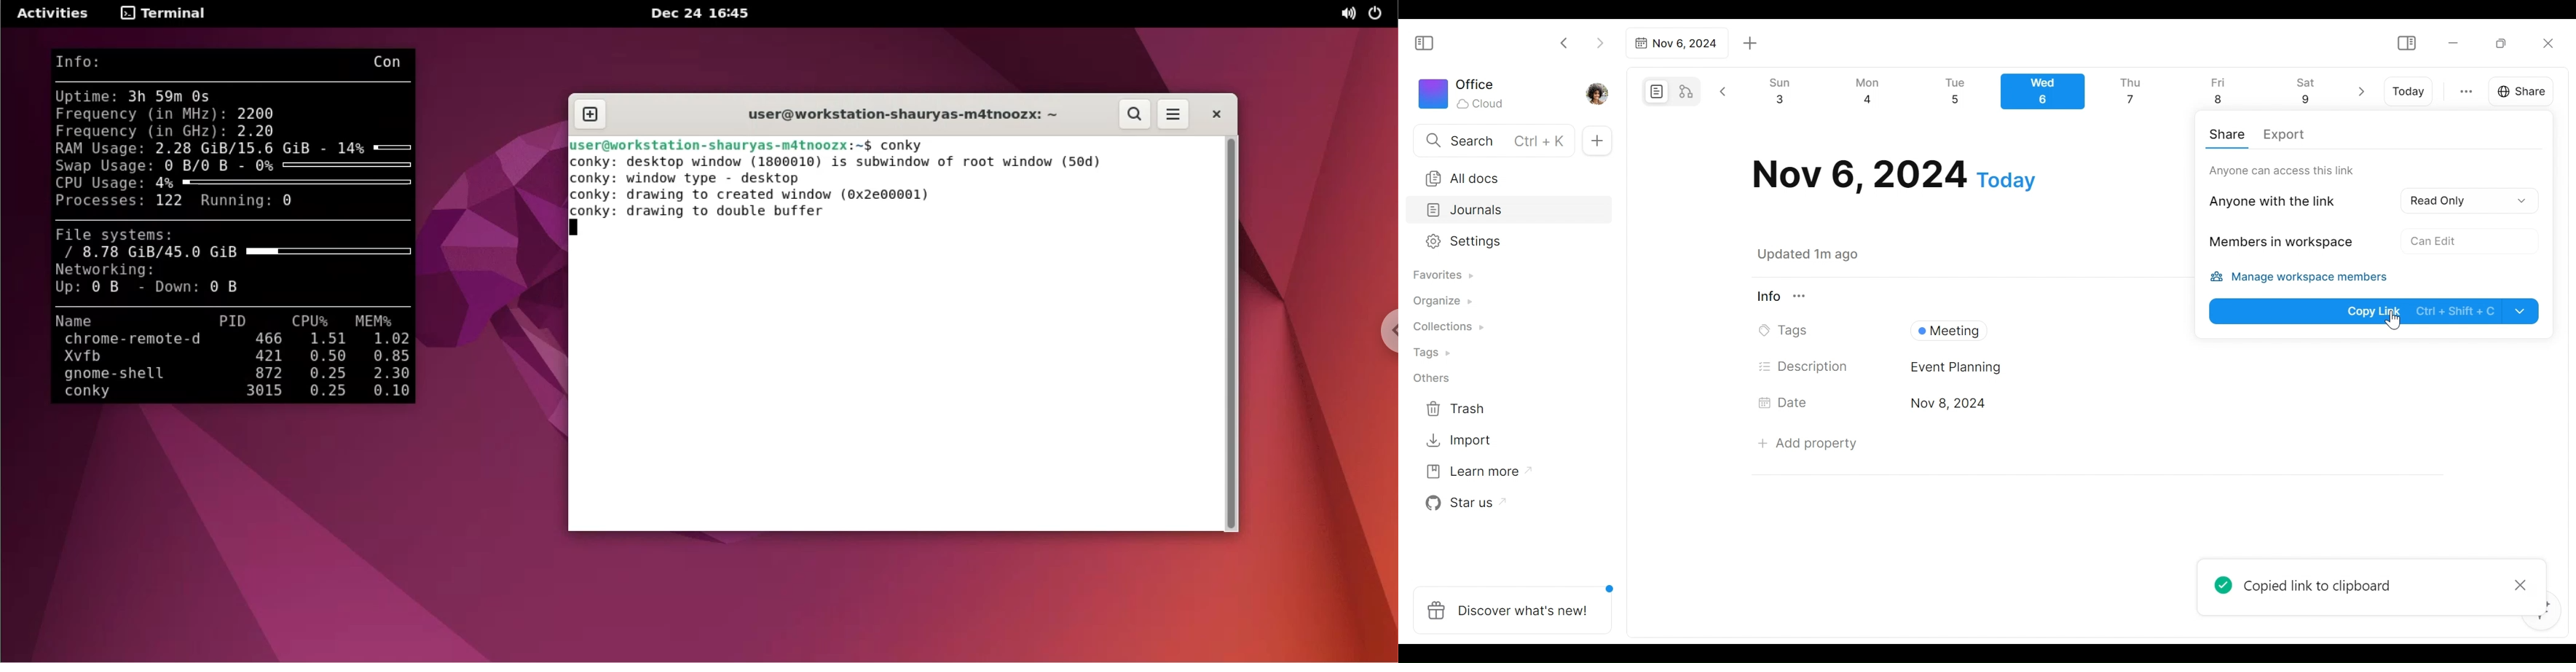  I want to click on All documents, so click(1505, 176).